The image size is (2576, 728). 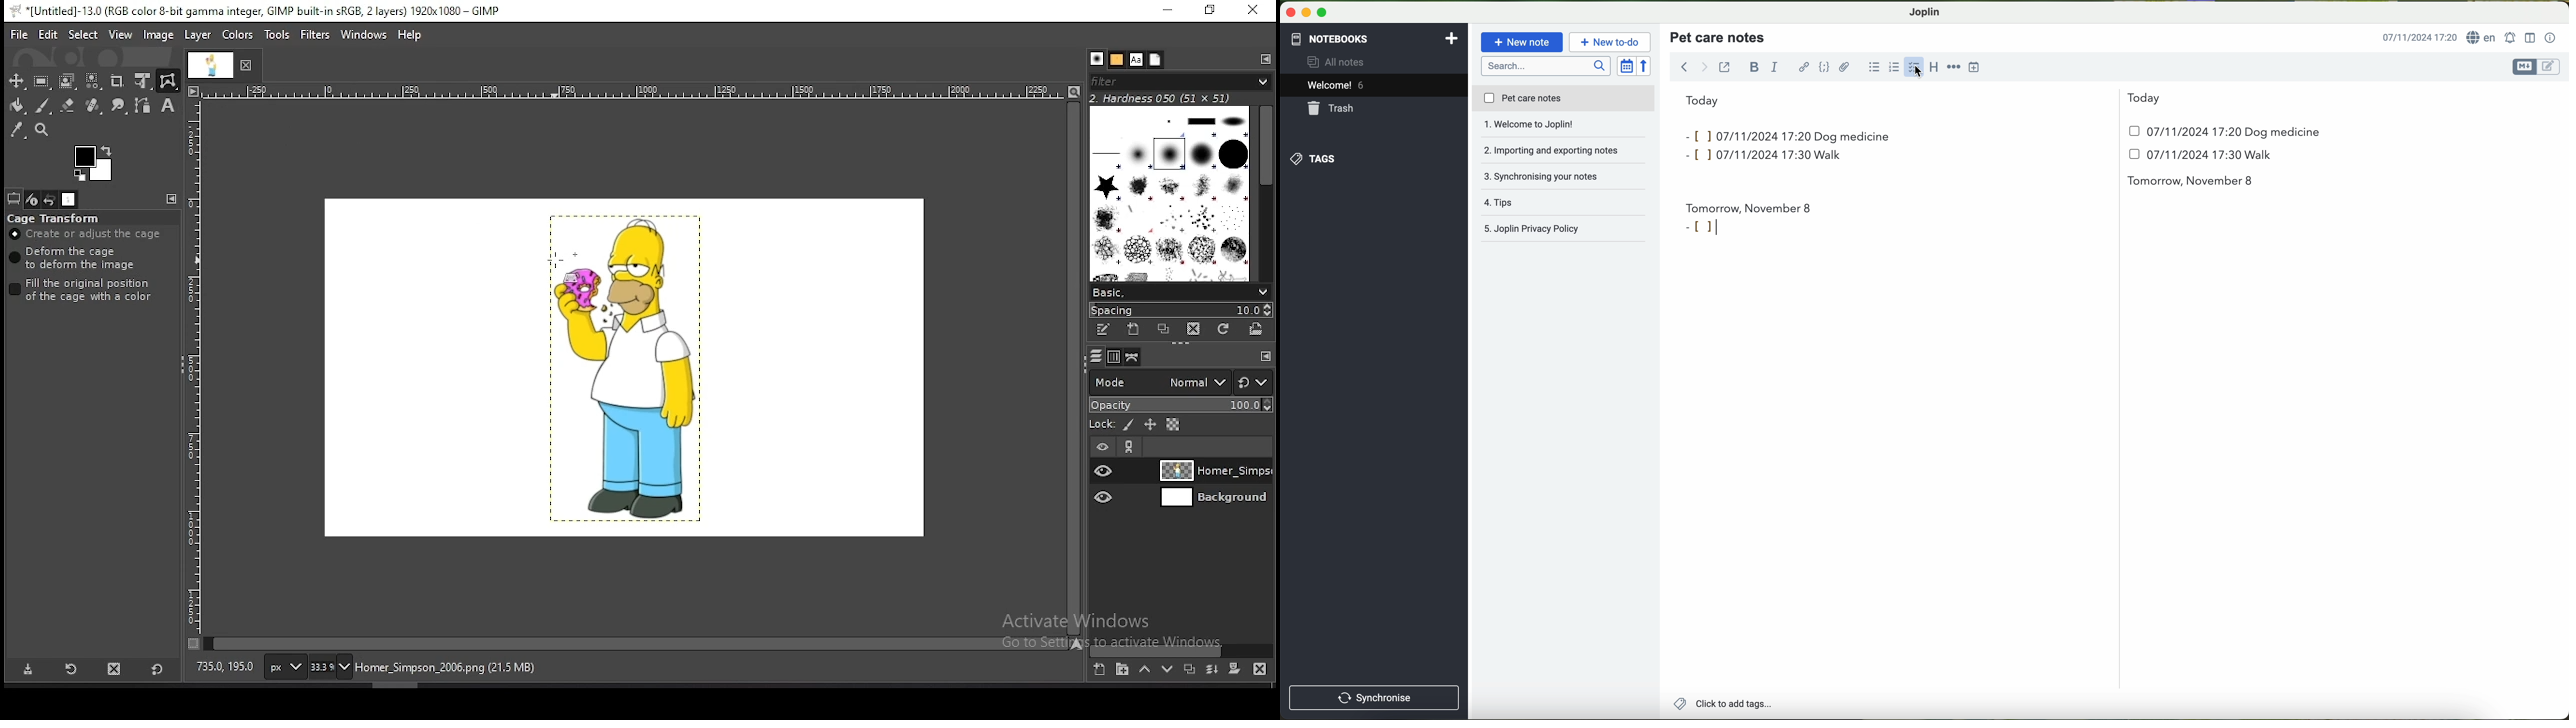 What do you see at coordinates (76, 259) in the screenshot?
I see `deform the cage to deform the image` at bounding box center [76, 259].